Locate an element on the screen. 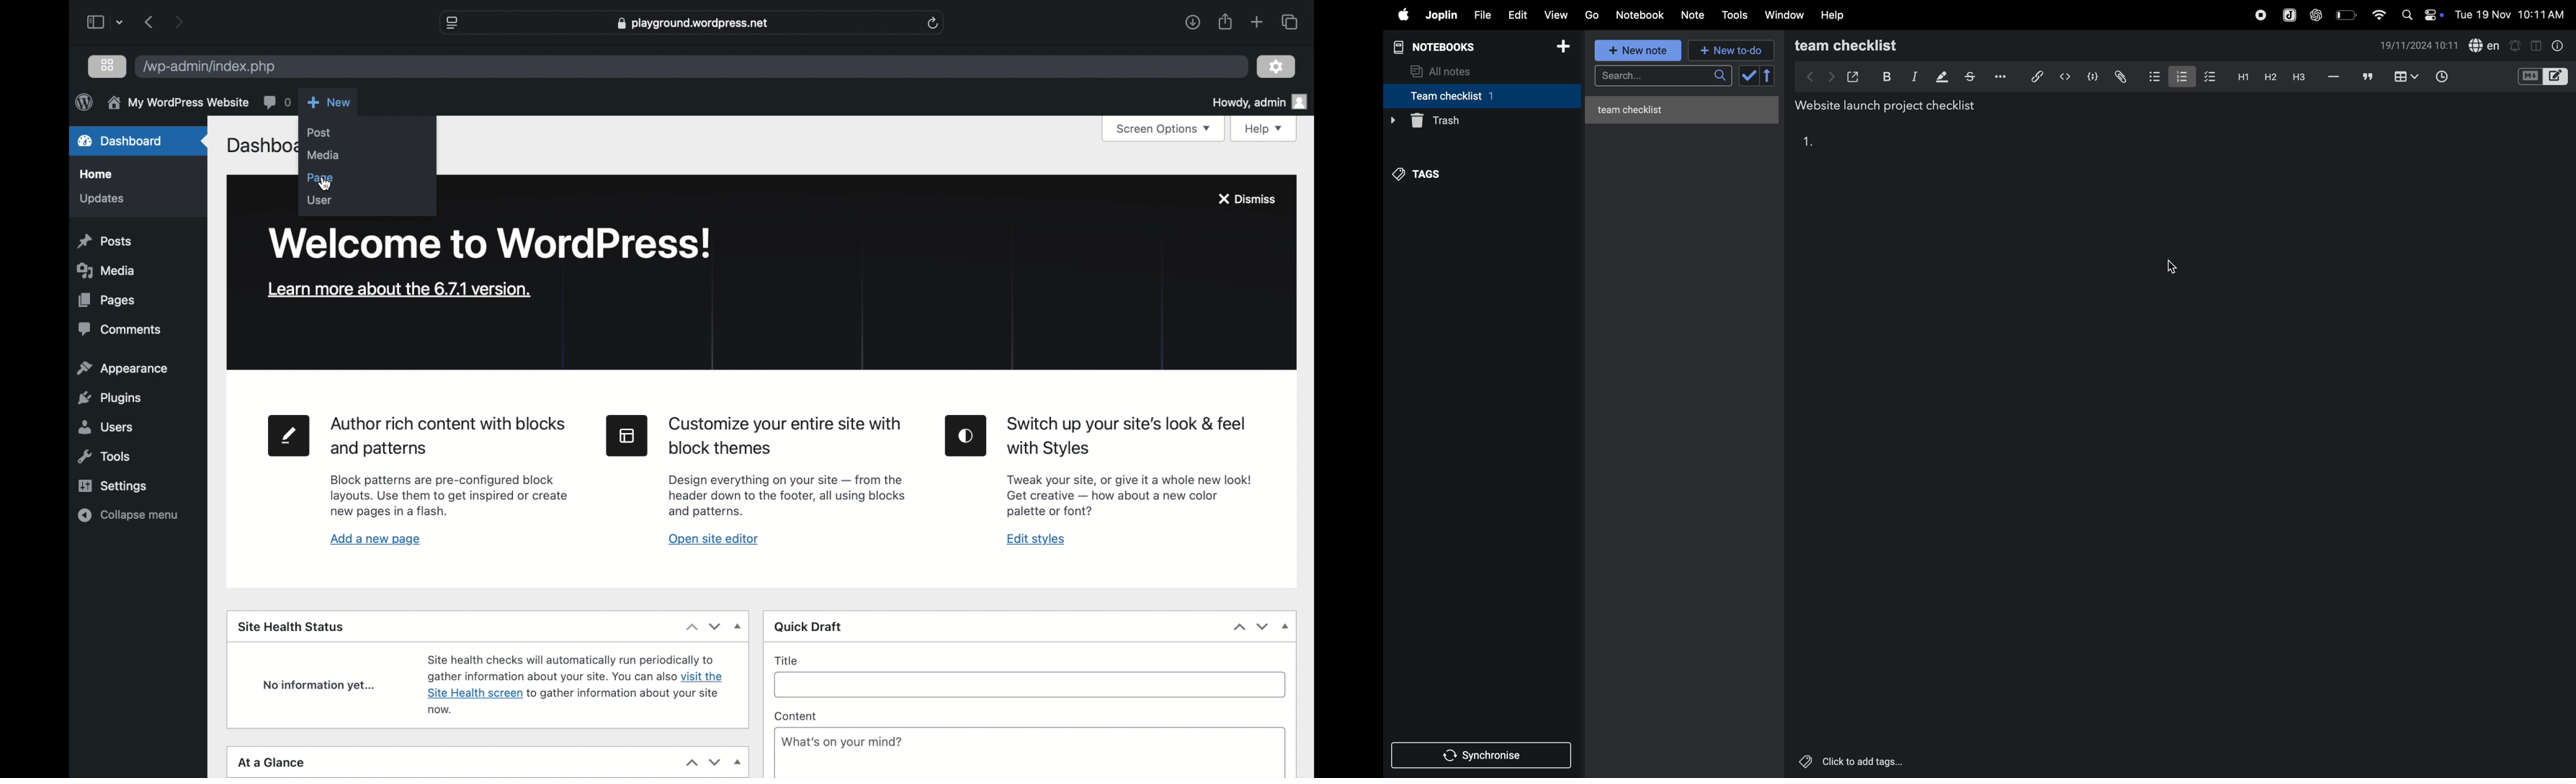 This screenshot has height=784, width=2576. cursor is located at coordinates (324, 184).